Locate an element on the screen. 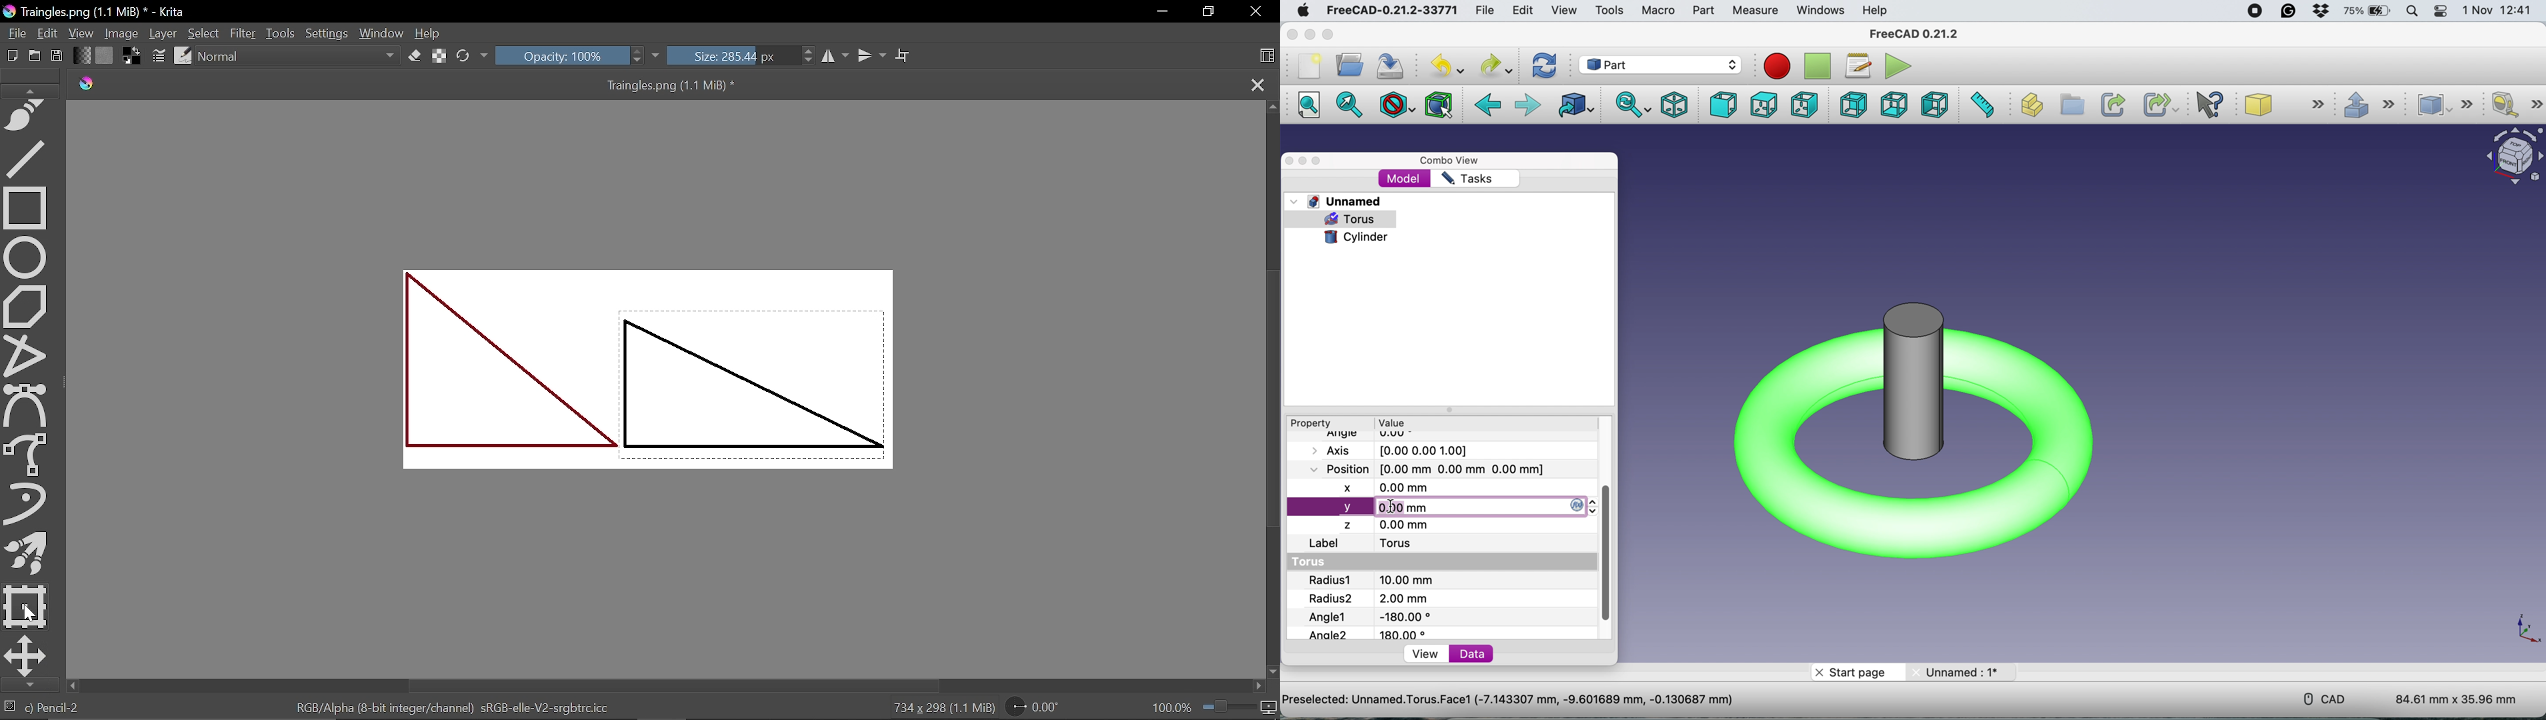 This screenshot has height=728, width=2548. cad is located at coordinates (2327, 698).